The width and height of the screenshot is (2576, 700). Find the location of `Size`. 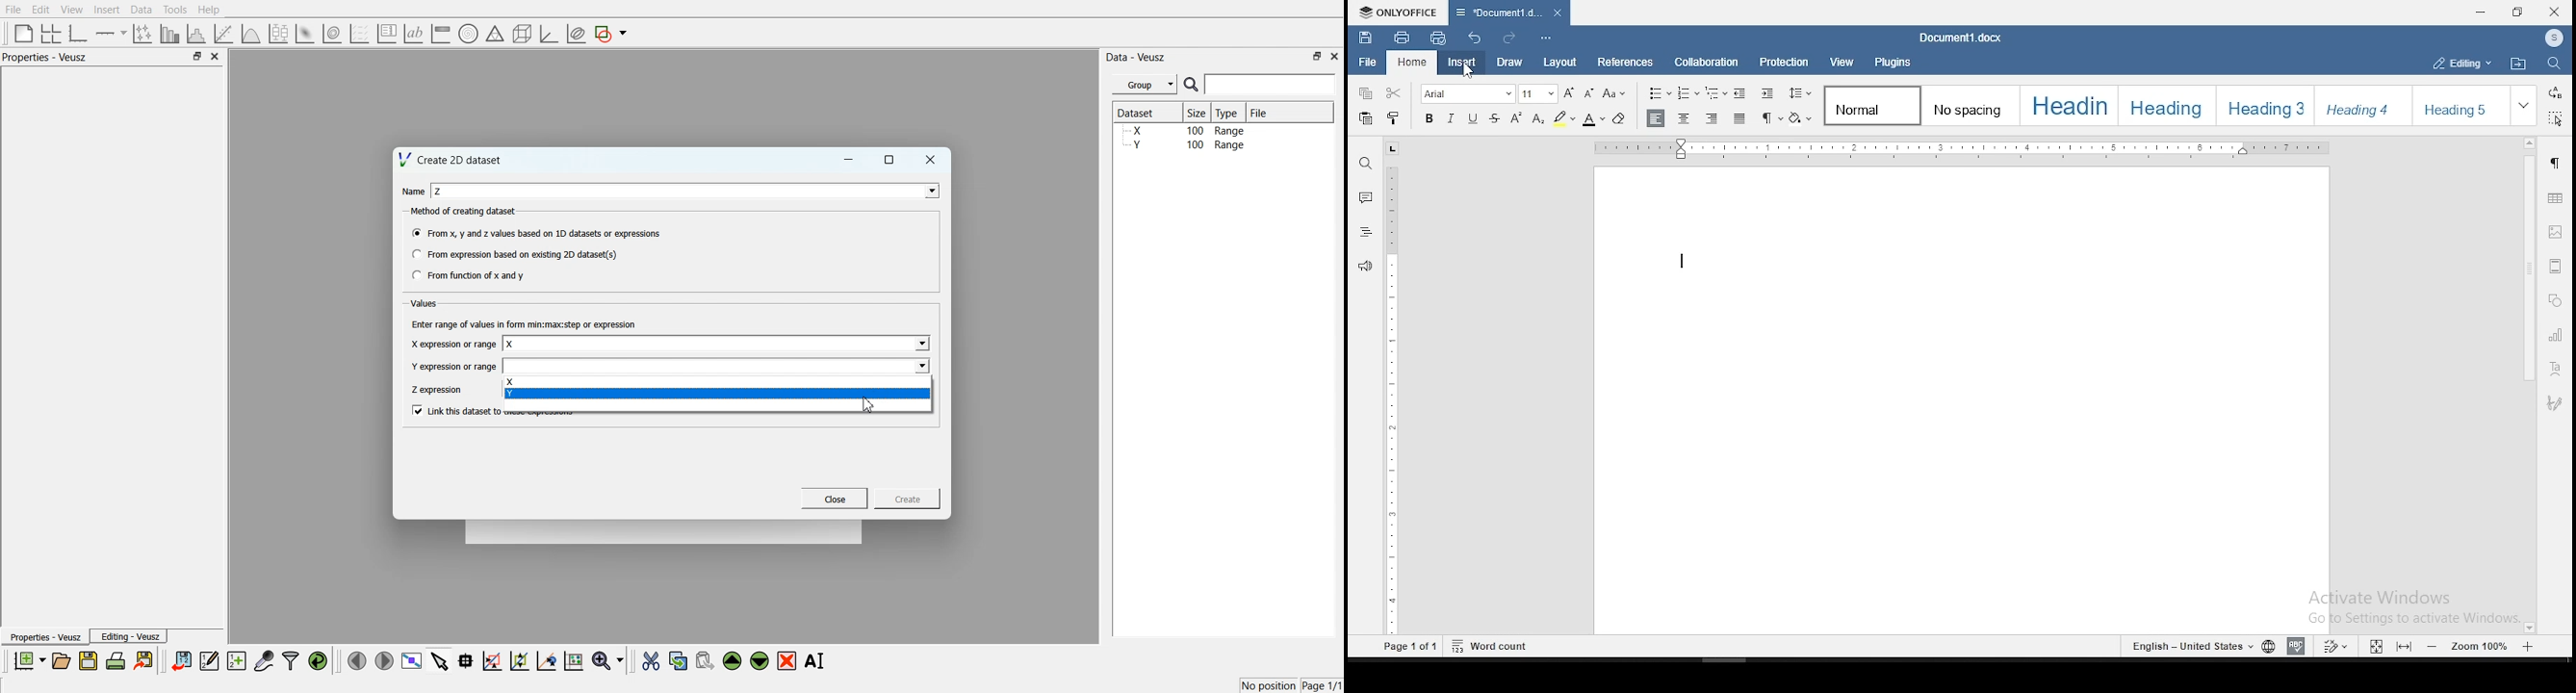

Size is located at coordinates (1198, 112).